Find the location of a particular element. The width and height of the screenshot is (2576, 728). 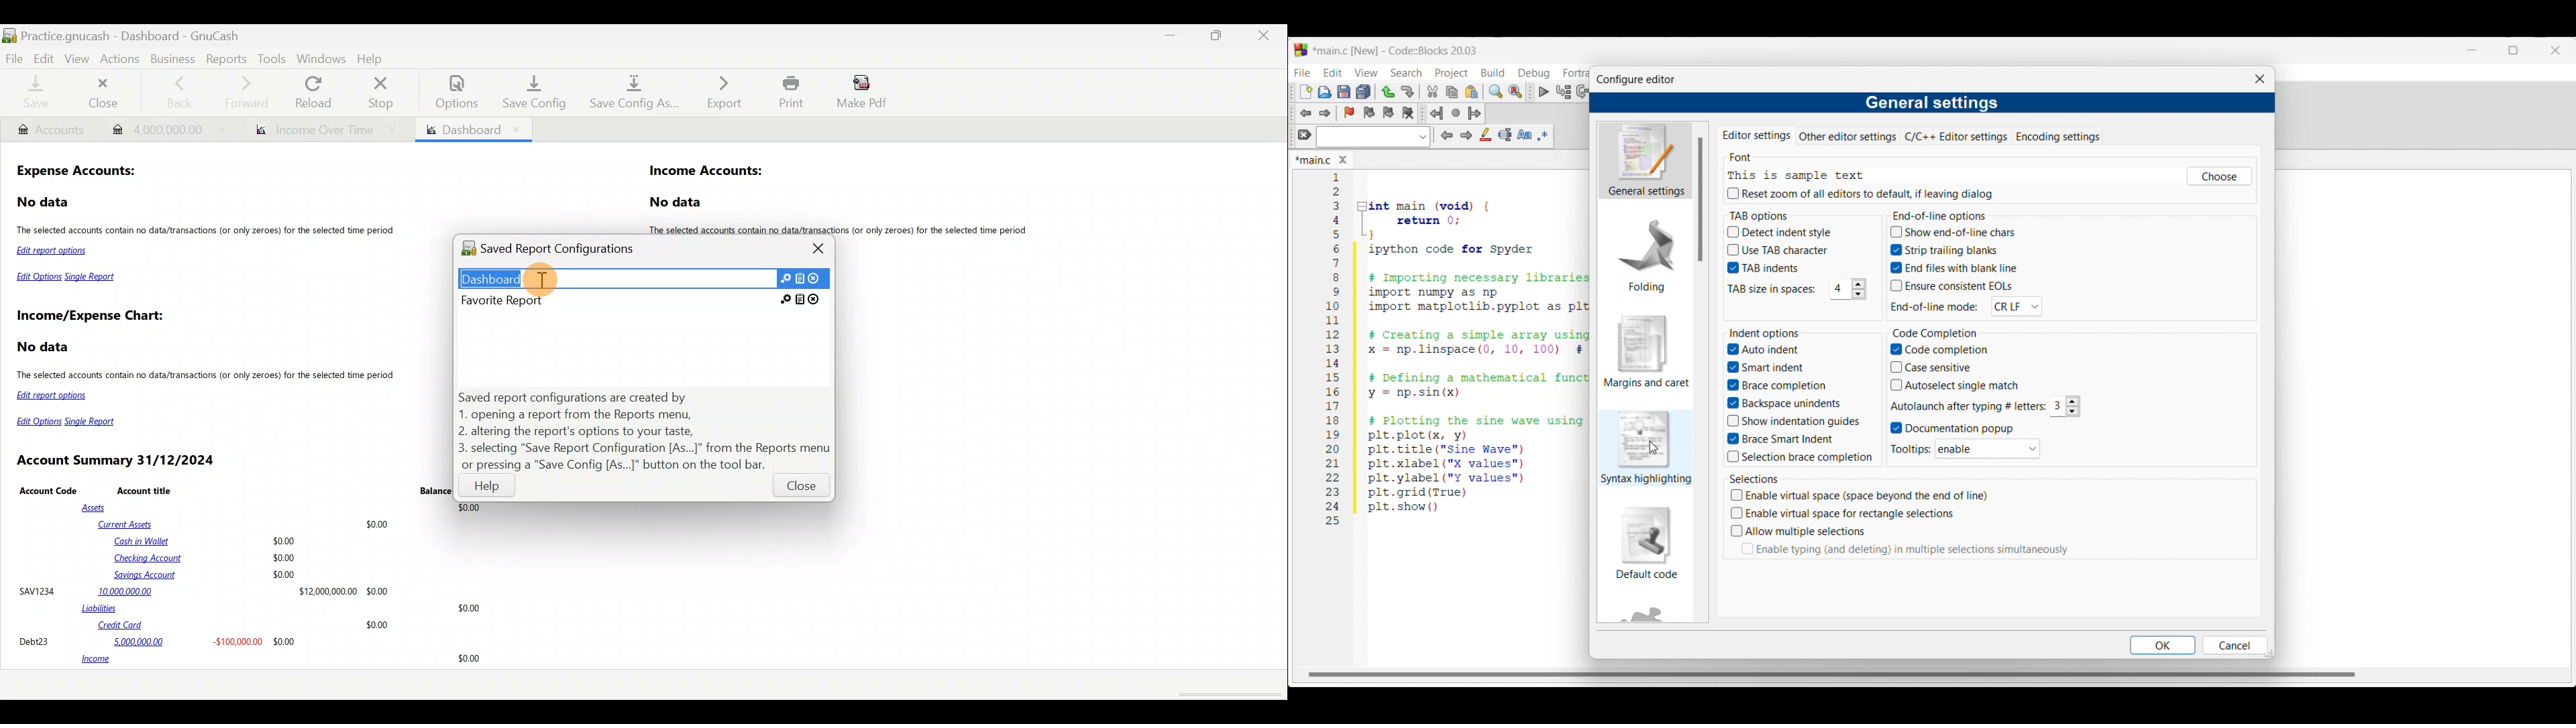

Previous bookmark is located at coordinates (1368, 113).